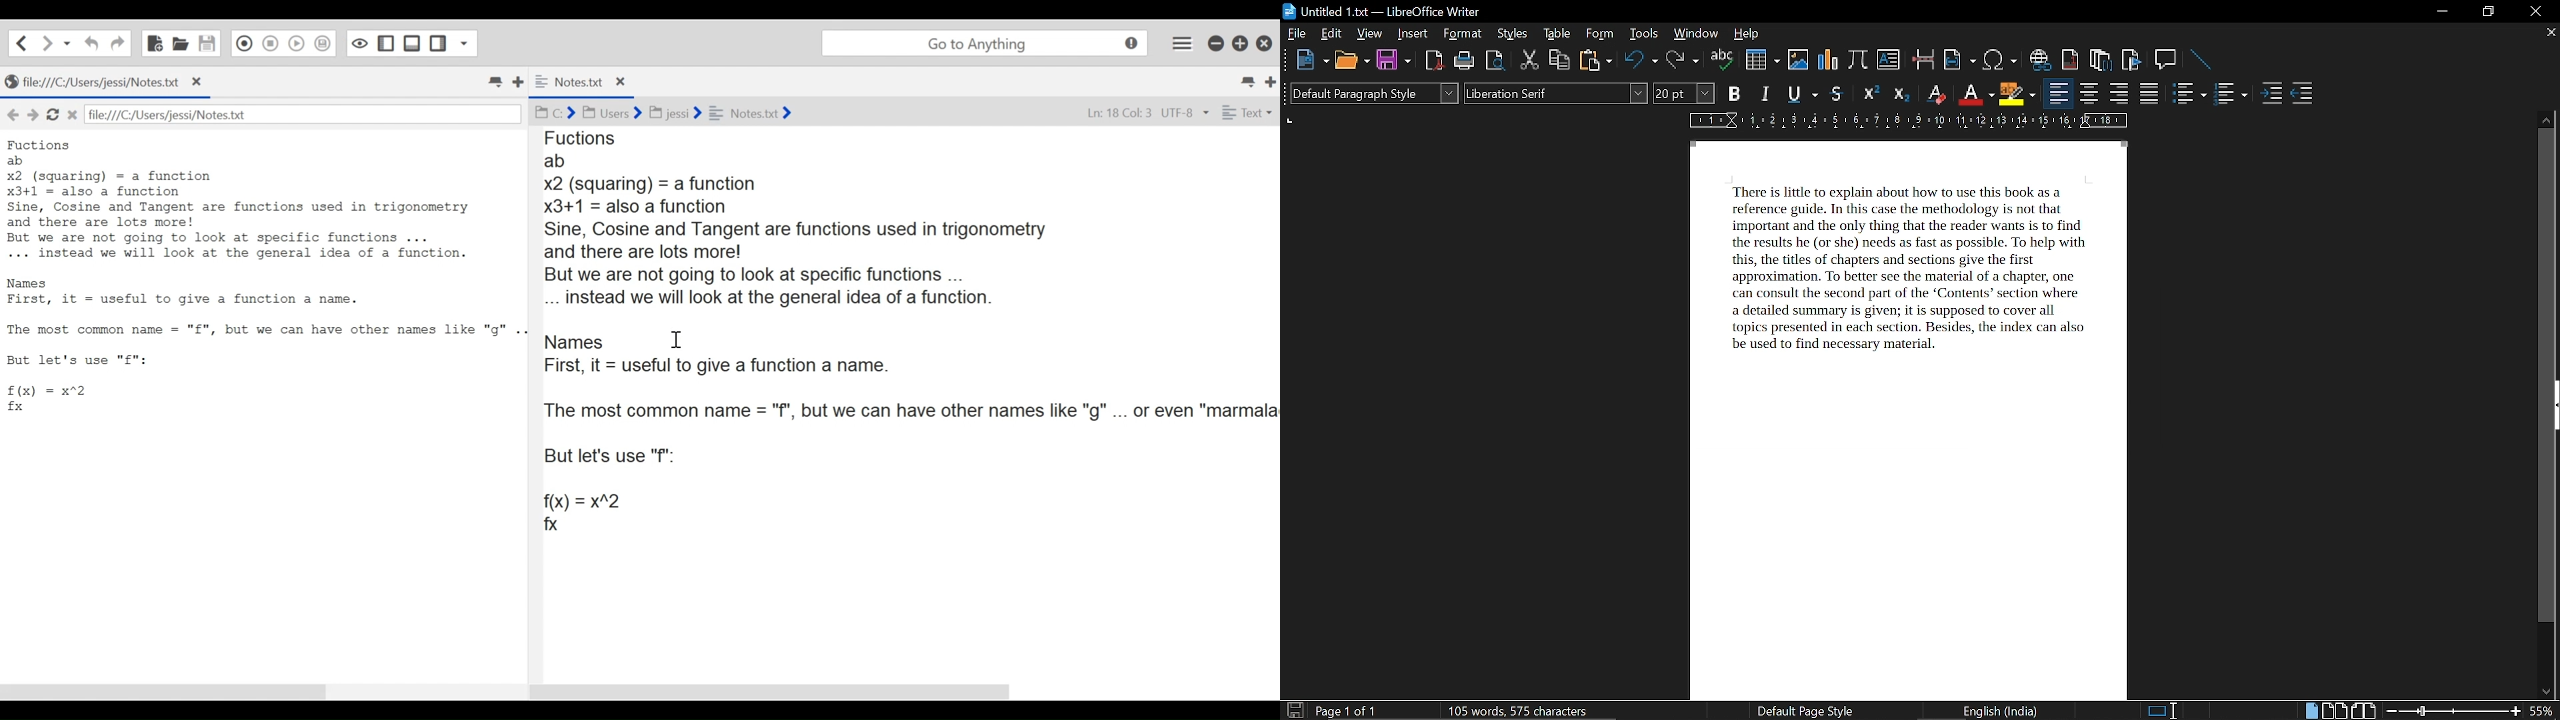 The height and width of the screenshot is (728, 2576). What do you see at coordinates (1559, 33) in the screenshot?
I see `table` at bounding box center [1559, 33].